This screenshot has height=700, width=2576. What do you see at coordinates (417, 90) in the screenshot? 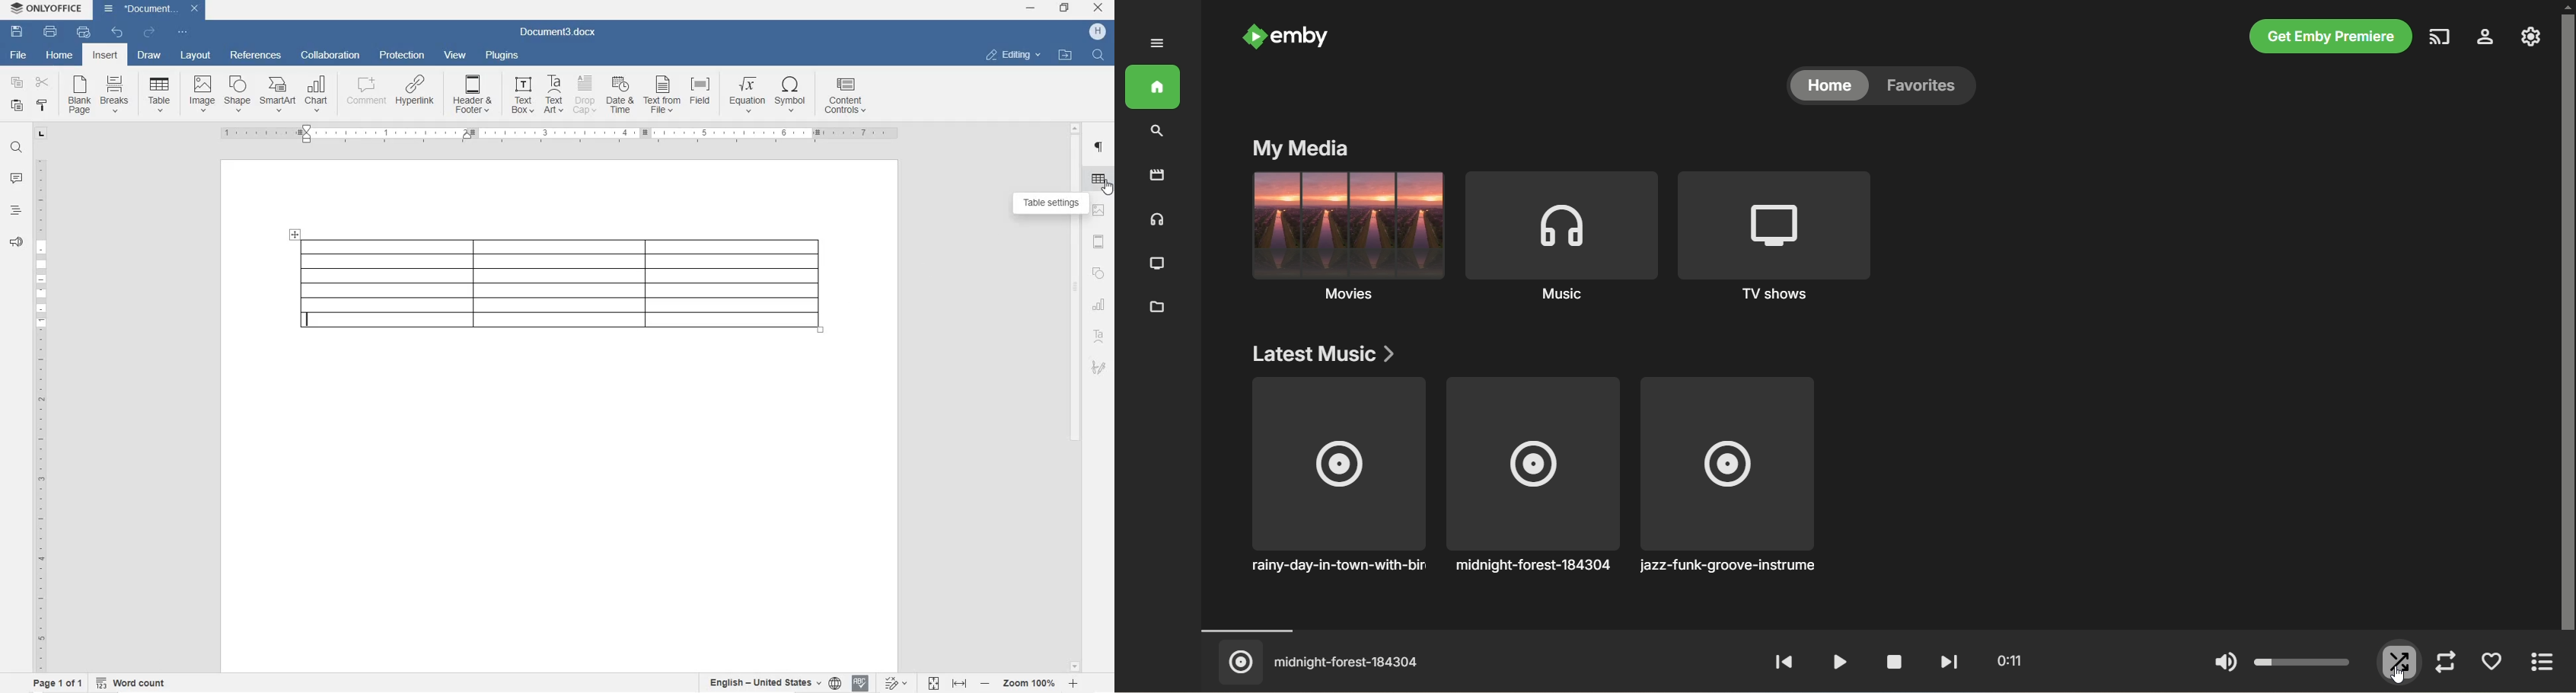
I see `HYPERLINK` at bounding box center [417, 90].